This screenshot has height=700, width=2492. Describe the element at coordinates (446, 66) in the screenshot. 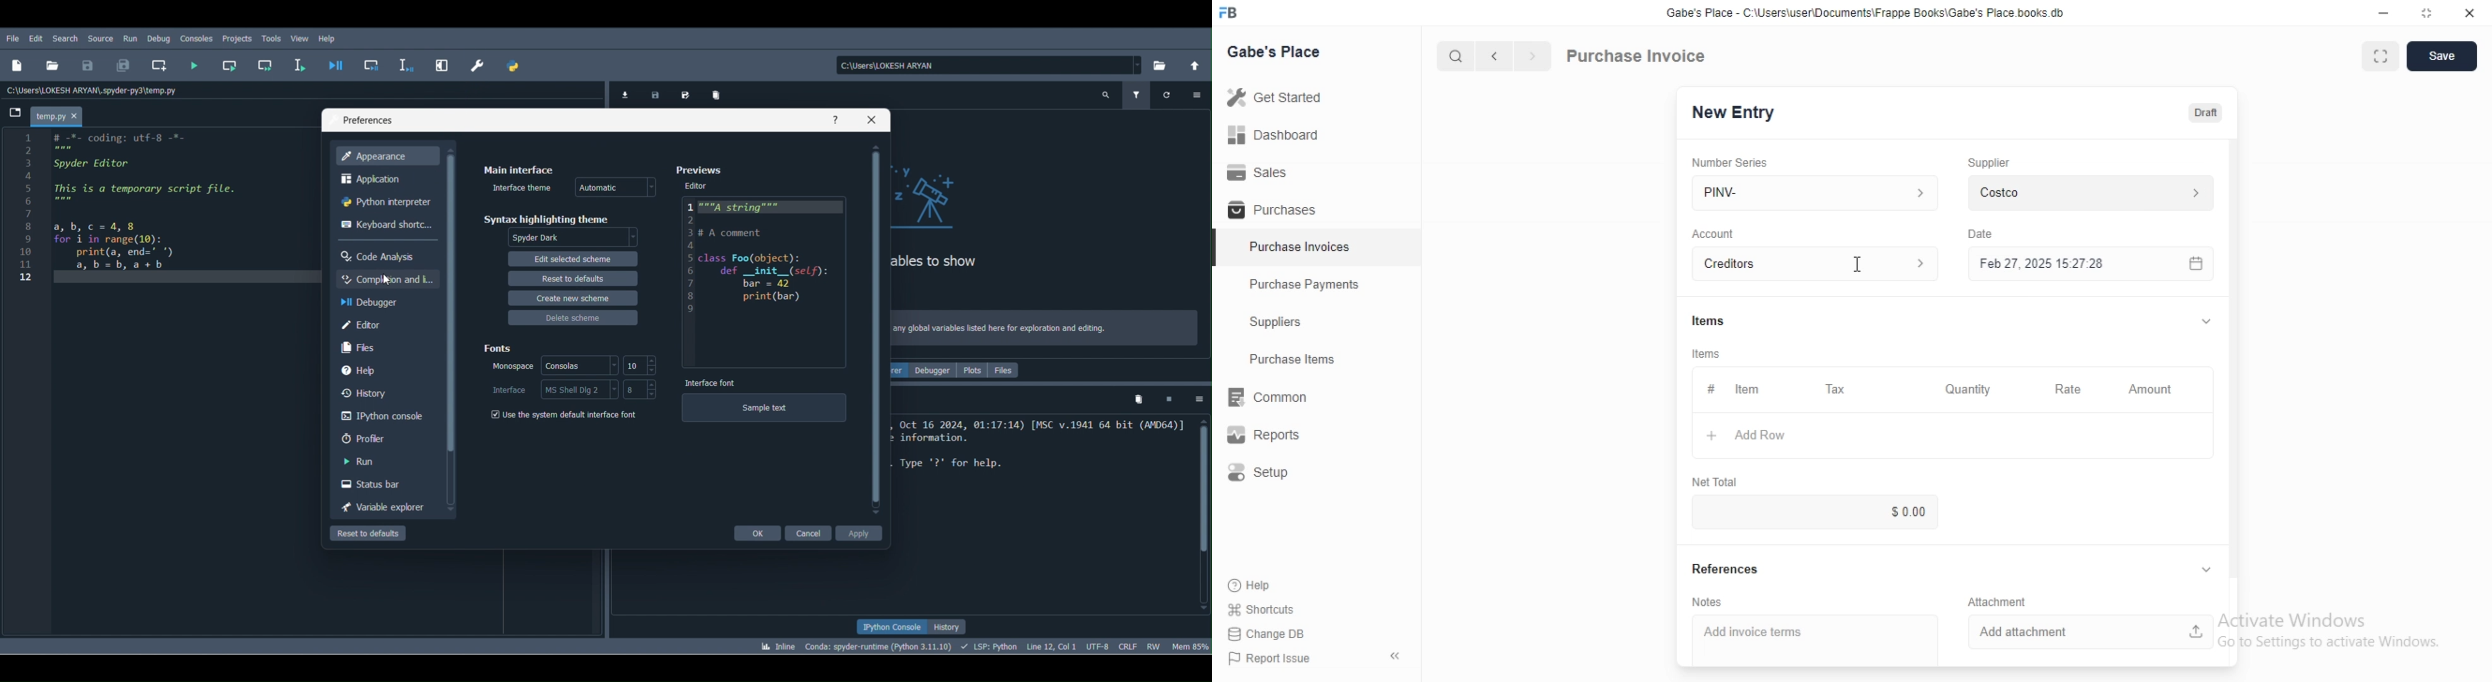

I see `Maximize current pane (Ctrl + Alt + Shift + M)` at that location.